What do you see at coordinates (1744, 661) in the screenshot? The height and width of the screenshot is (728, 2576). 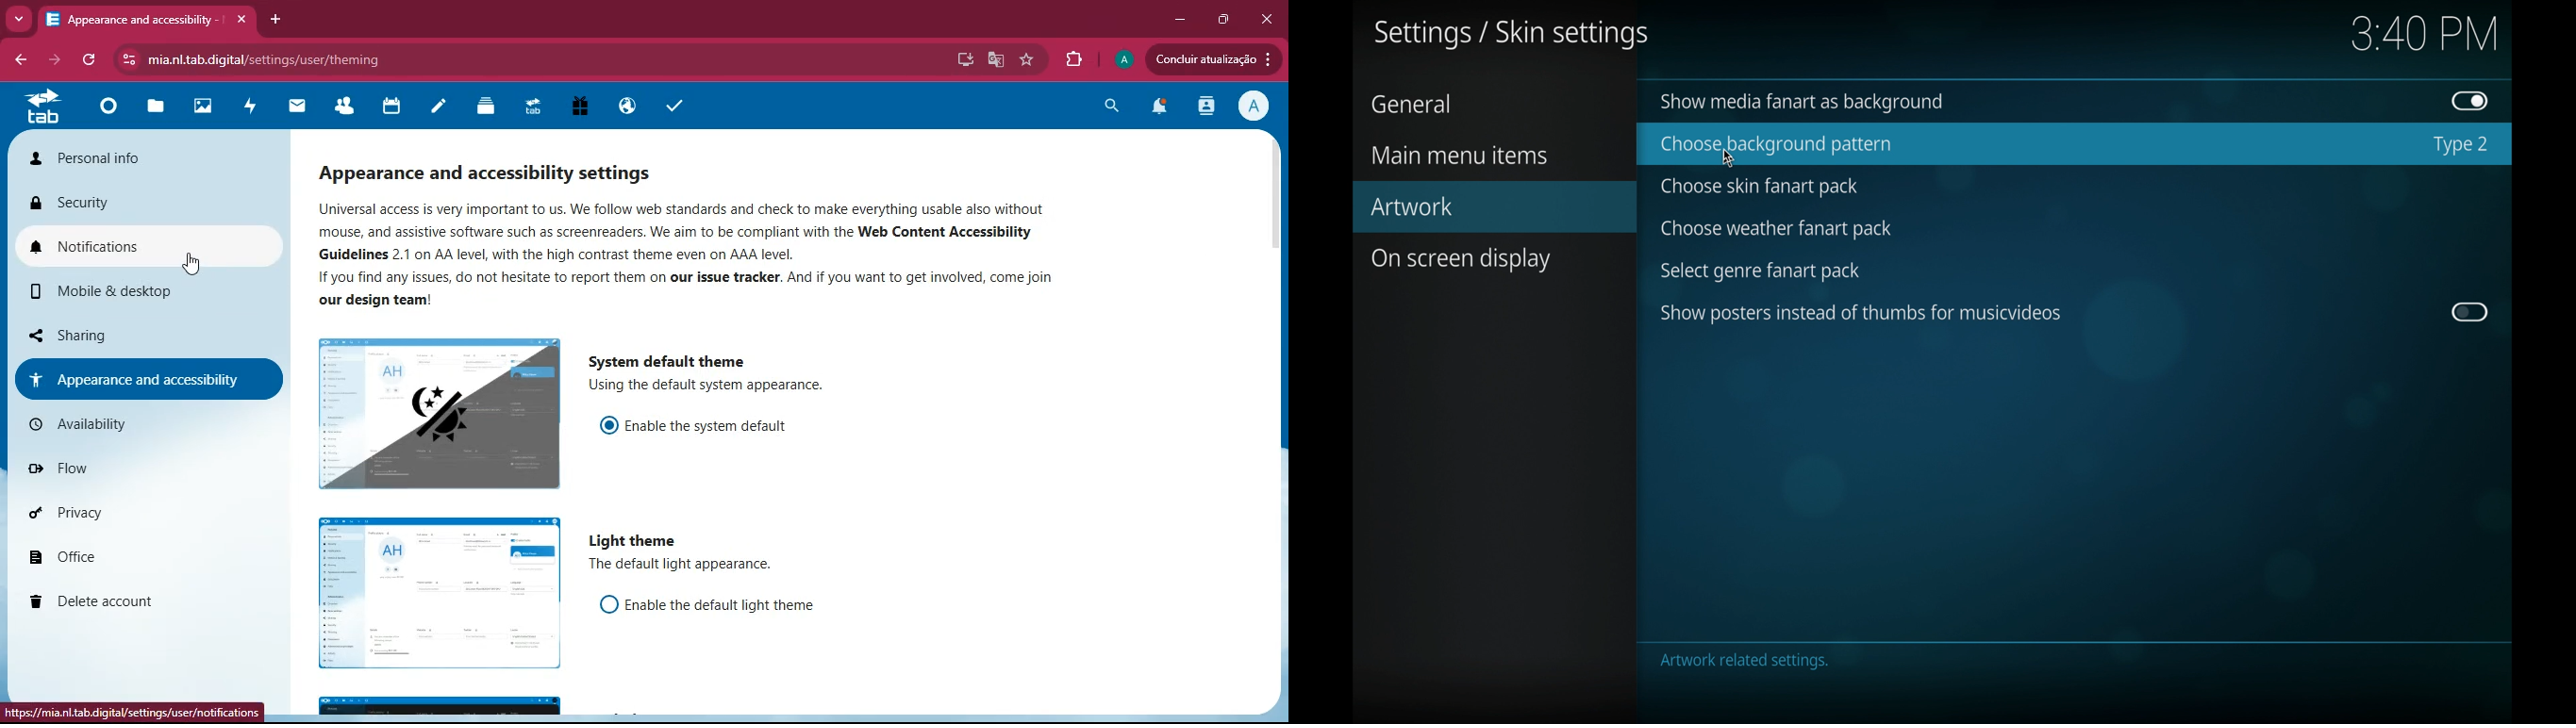 I see `artwork related settings` at bounding box center [1744, 661].